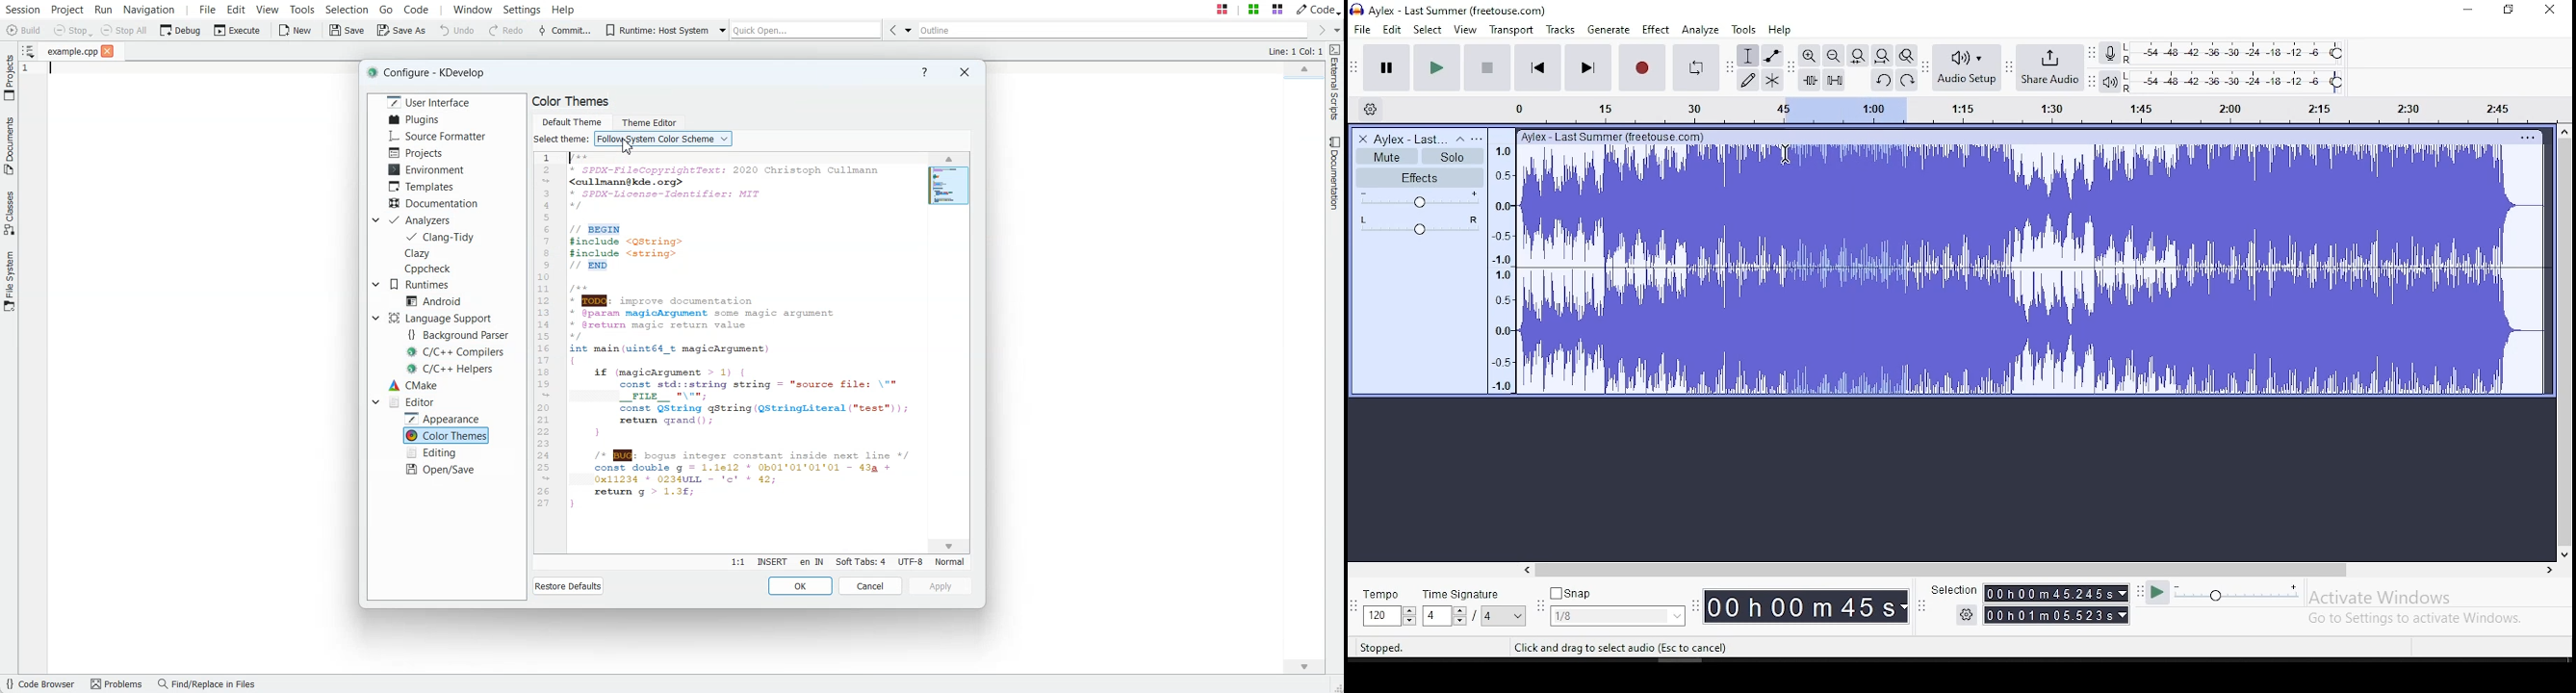  I want to click on trim audio outside selection, so click(1809, 79).